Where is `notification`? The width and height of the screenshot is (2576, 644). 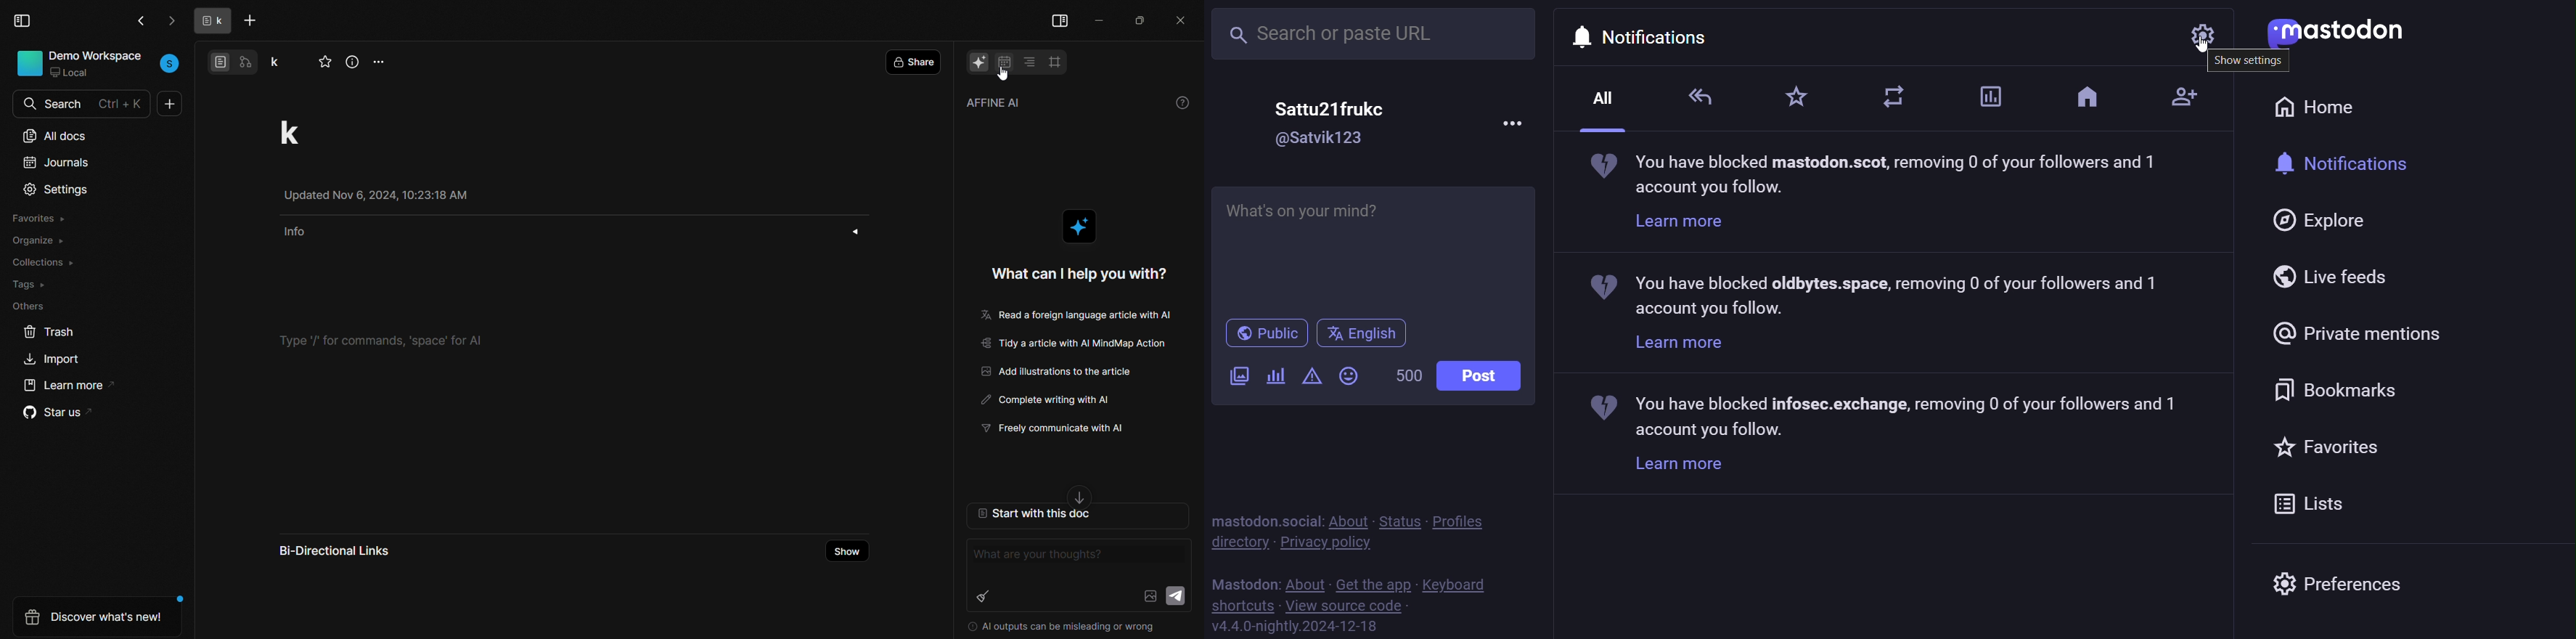
notification is located at coordinates (2353, 164).